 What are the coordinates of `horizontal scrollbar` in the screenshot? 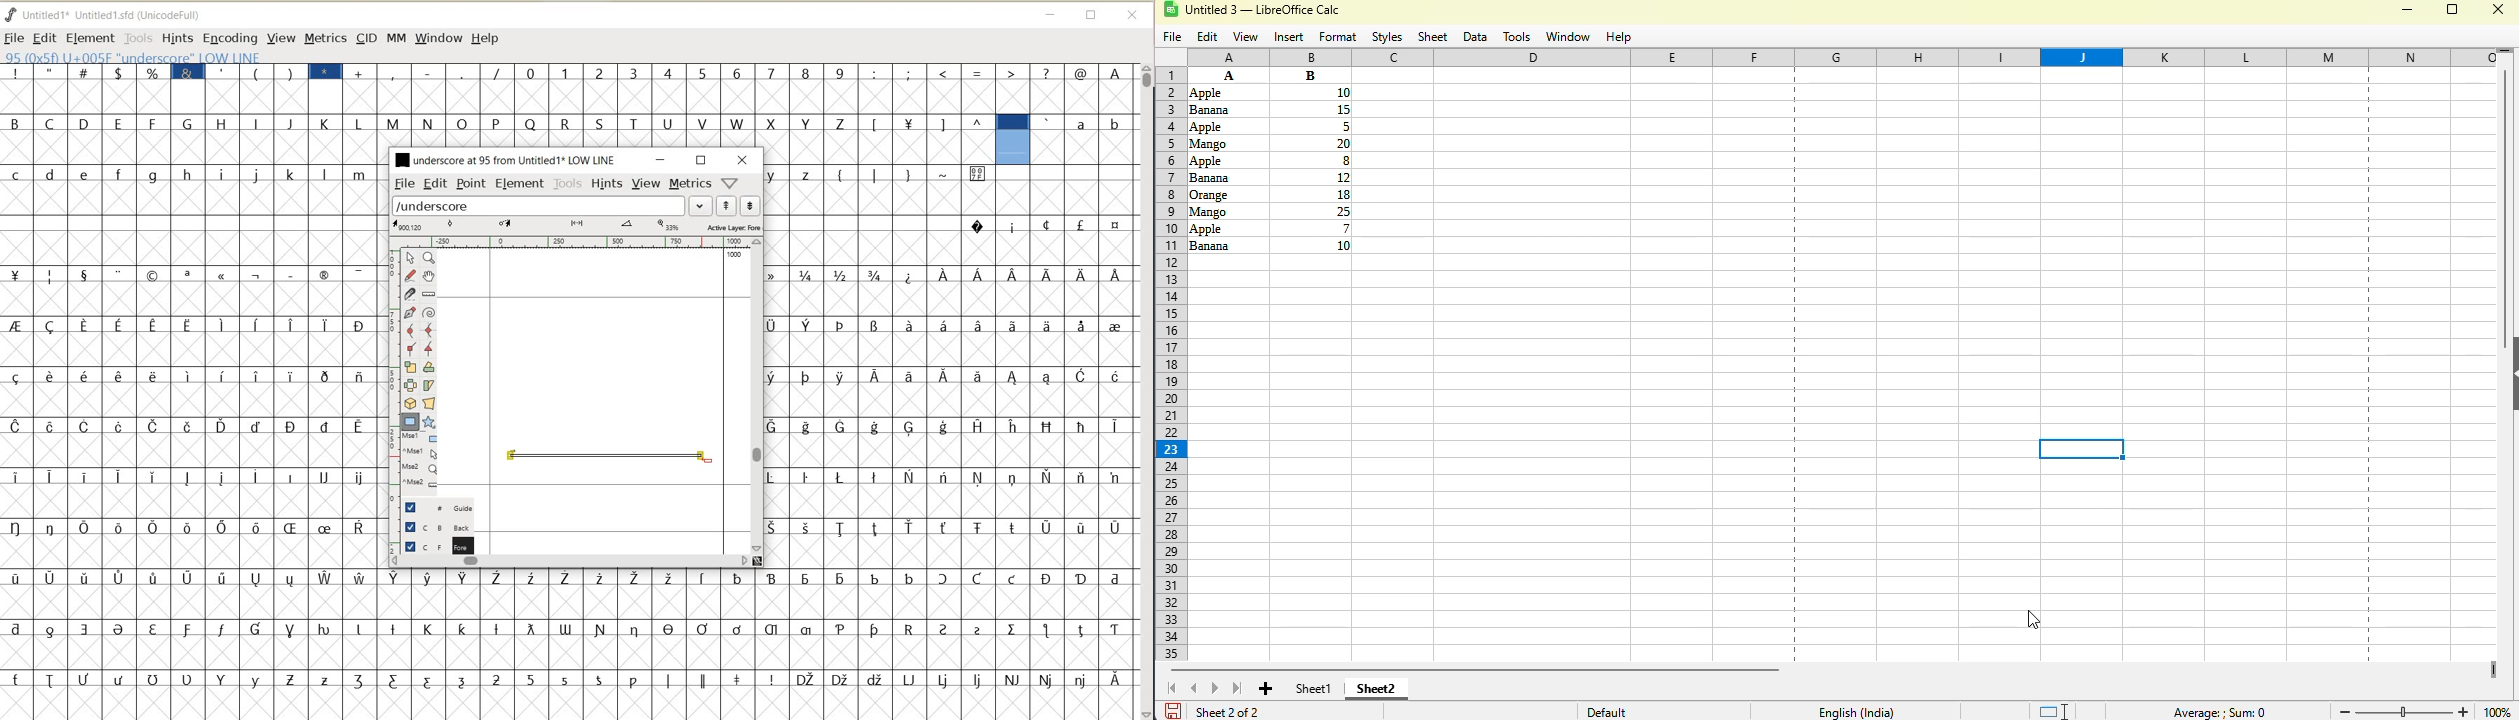 It's located at (1474, 669).